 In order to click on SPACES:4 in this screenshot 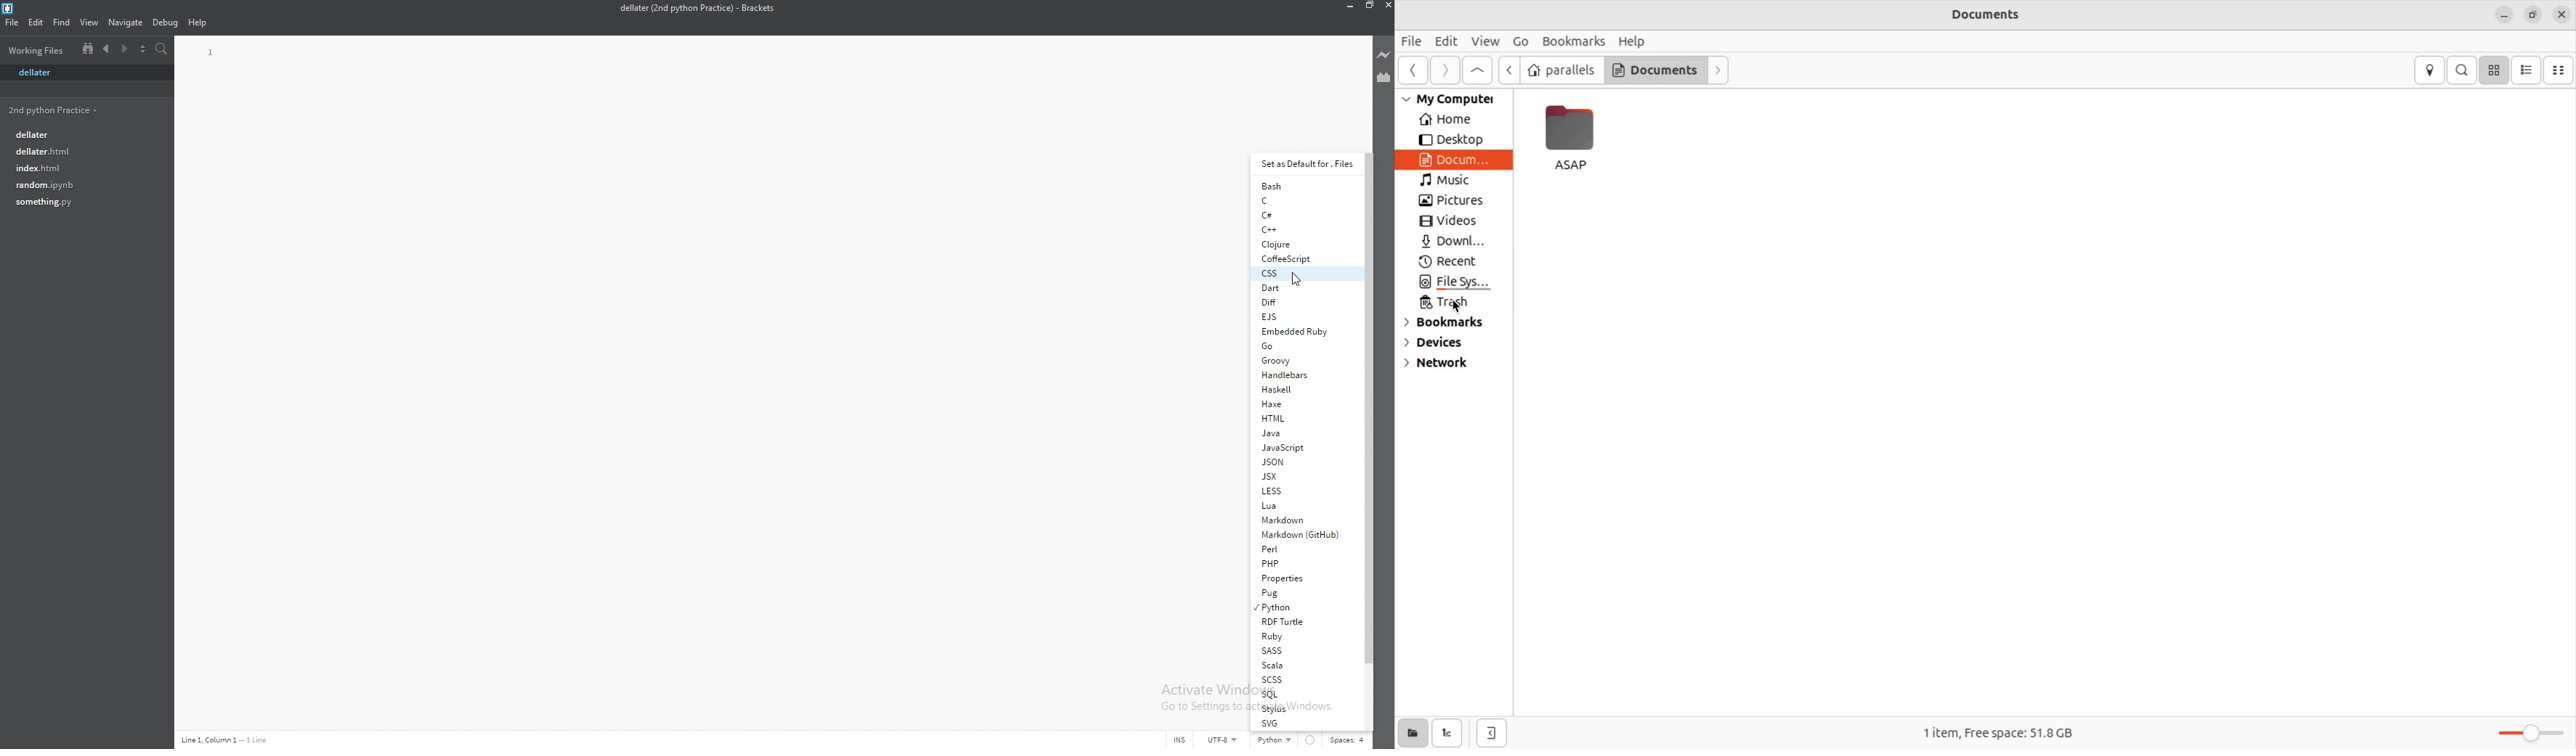, I will do `click(1349, 741)`.